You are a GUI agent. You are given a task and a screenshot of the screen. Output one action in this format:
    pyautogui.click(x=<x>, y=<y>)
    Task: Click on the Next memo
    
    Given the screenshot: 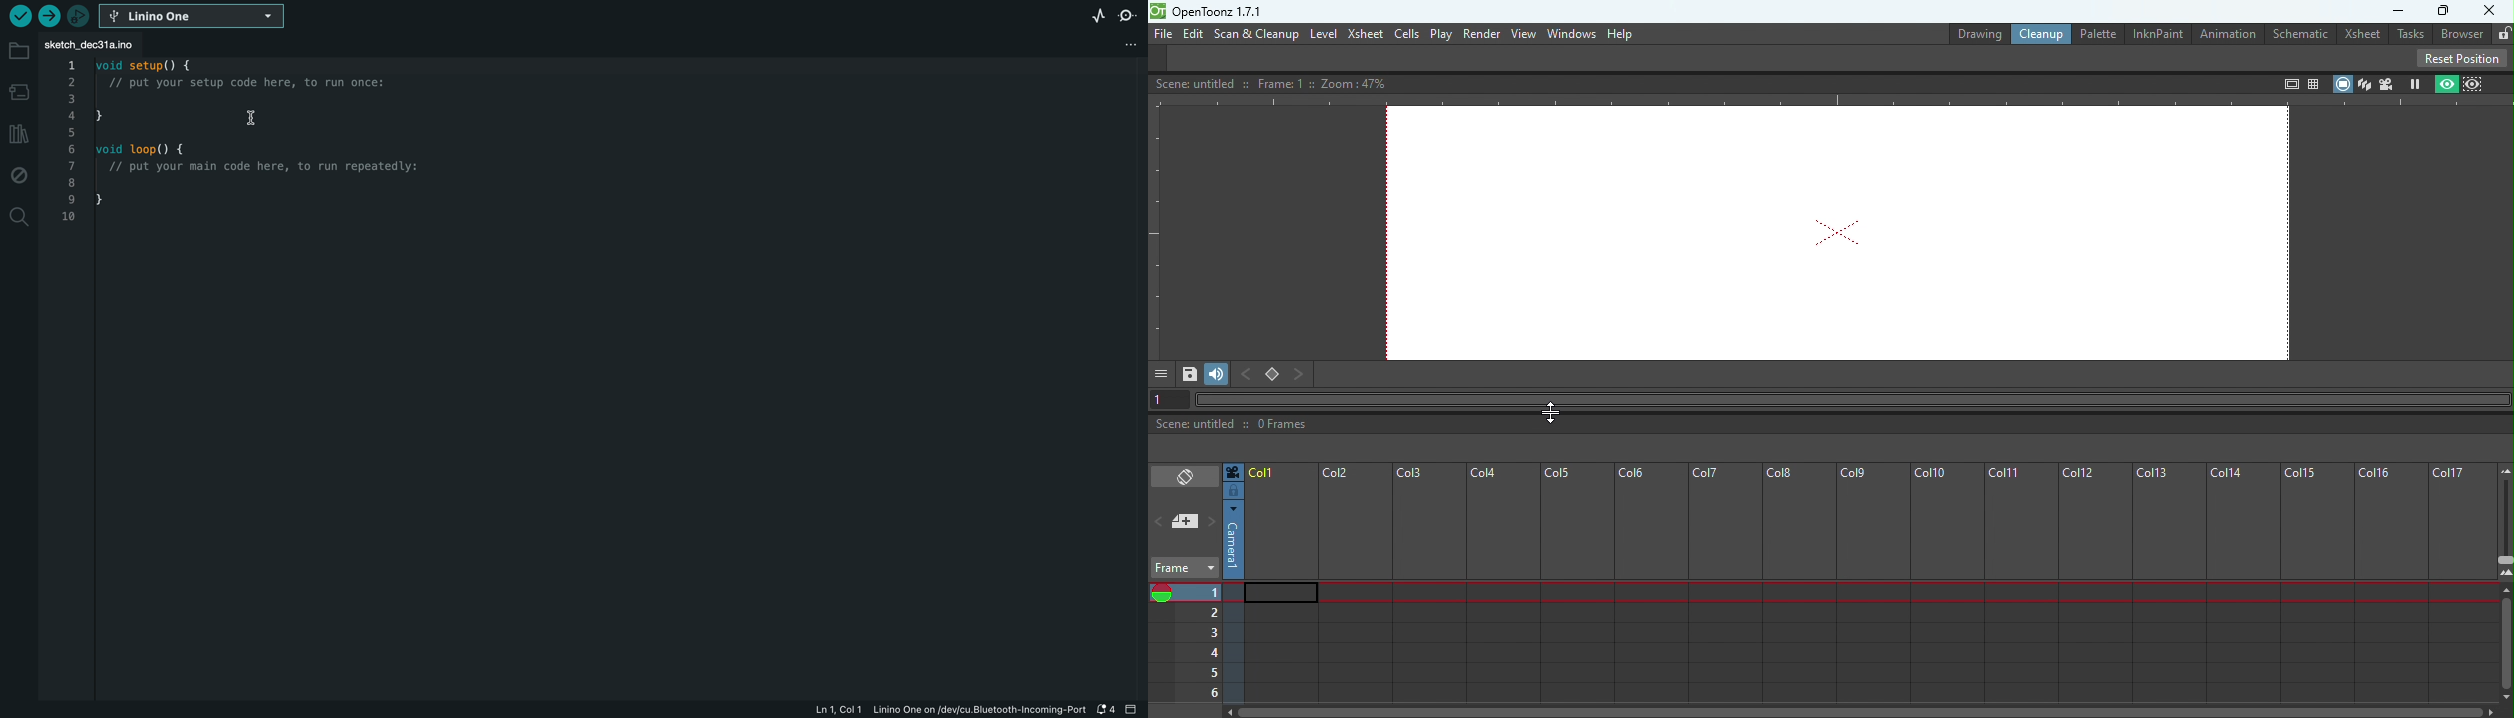 What is the action you would take?
    pyautogui.click(x=1210, y=525)
    